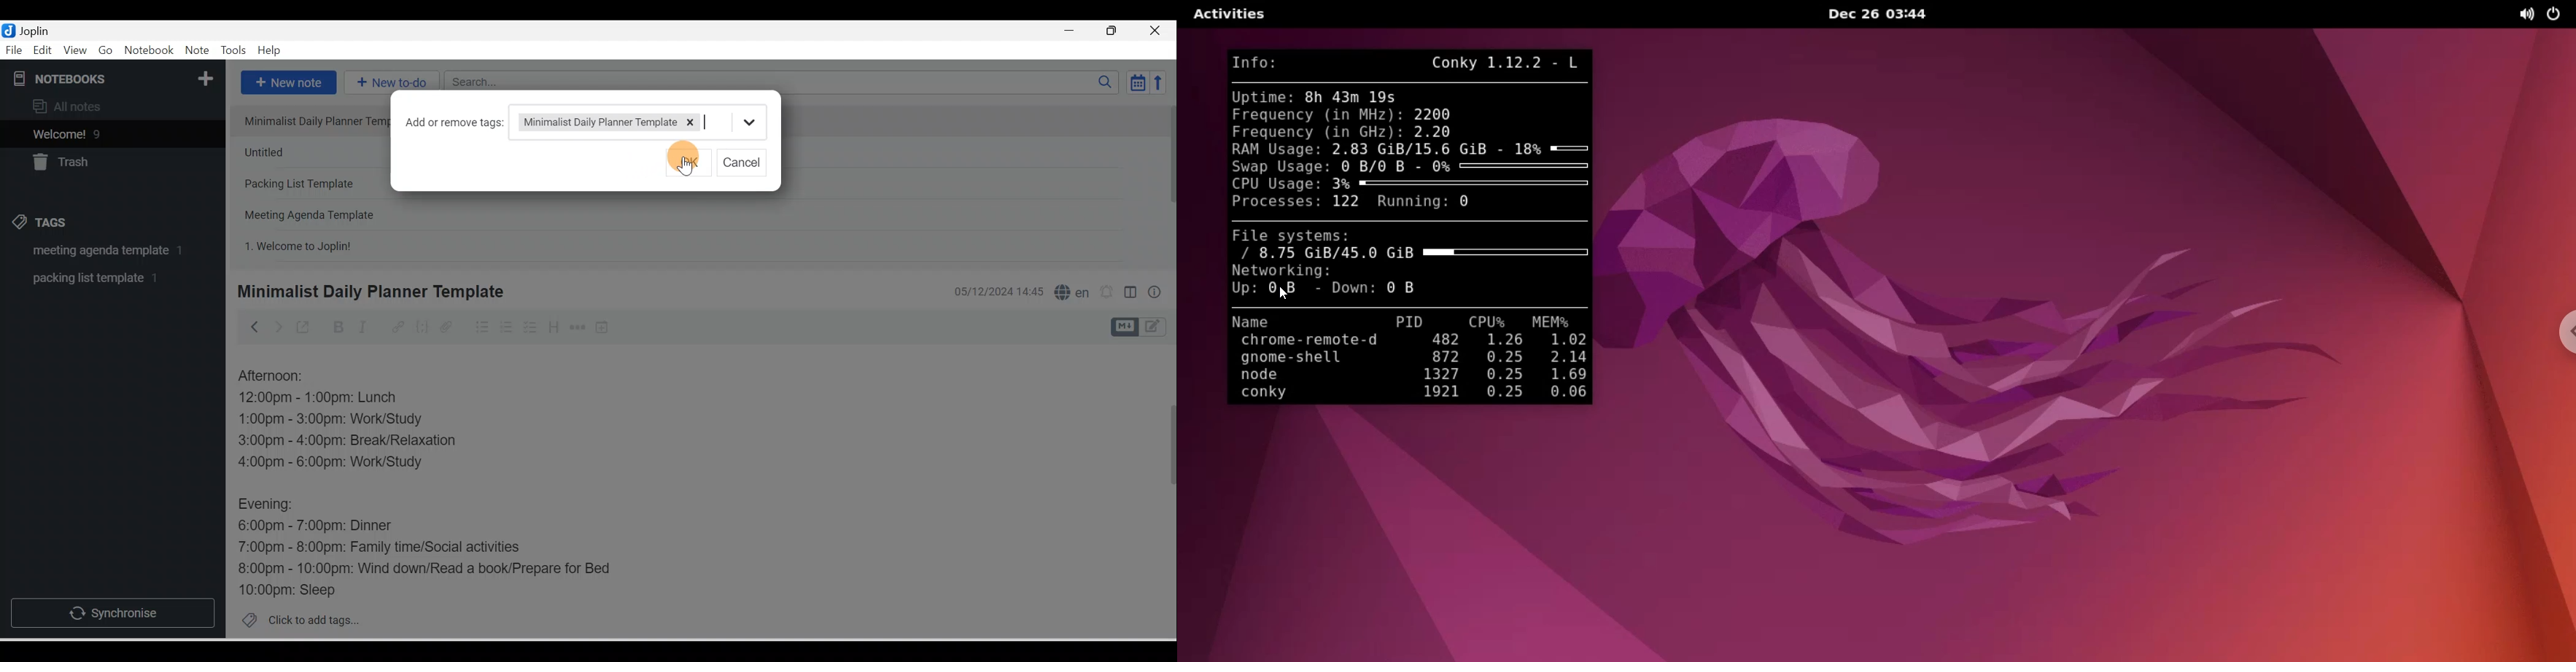 This screenshot has width=2576, height=672. What do you see at coordinates (233, 50) in the screenshot?
I see `Tools` at bounding box center [233, 50].